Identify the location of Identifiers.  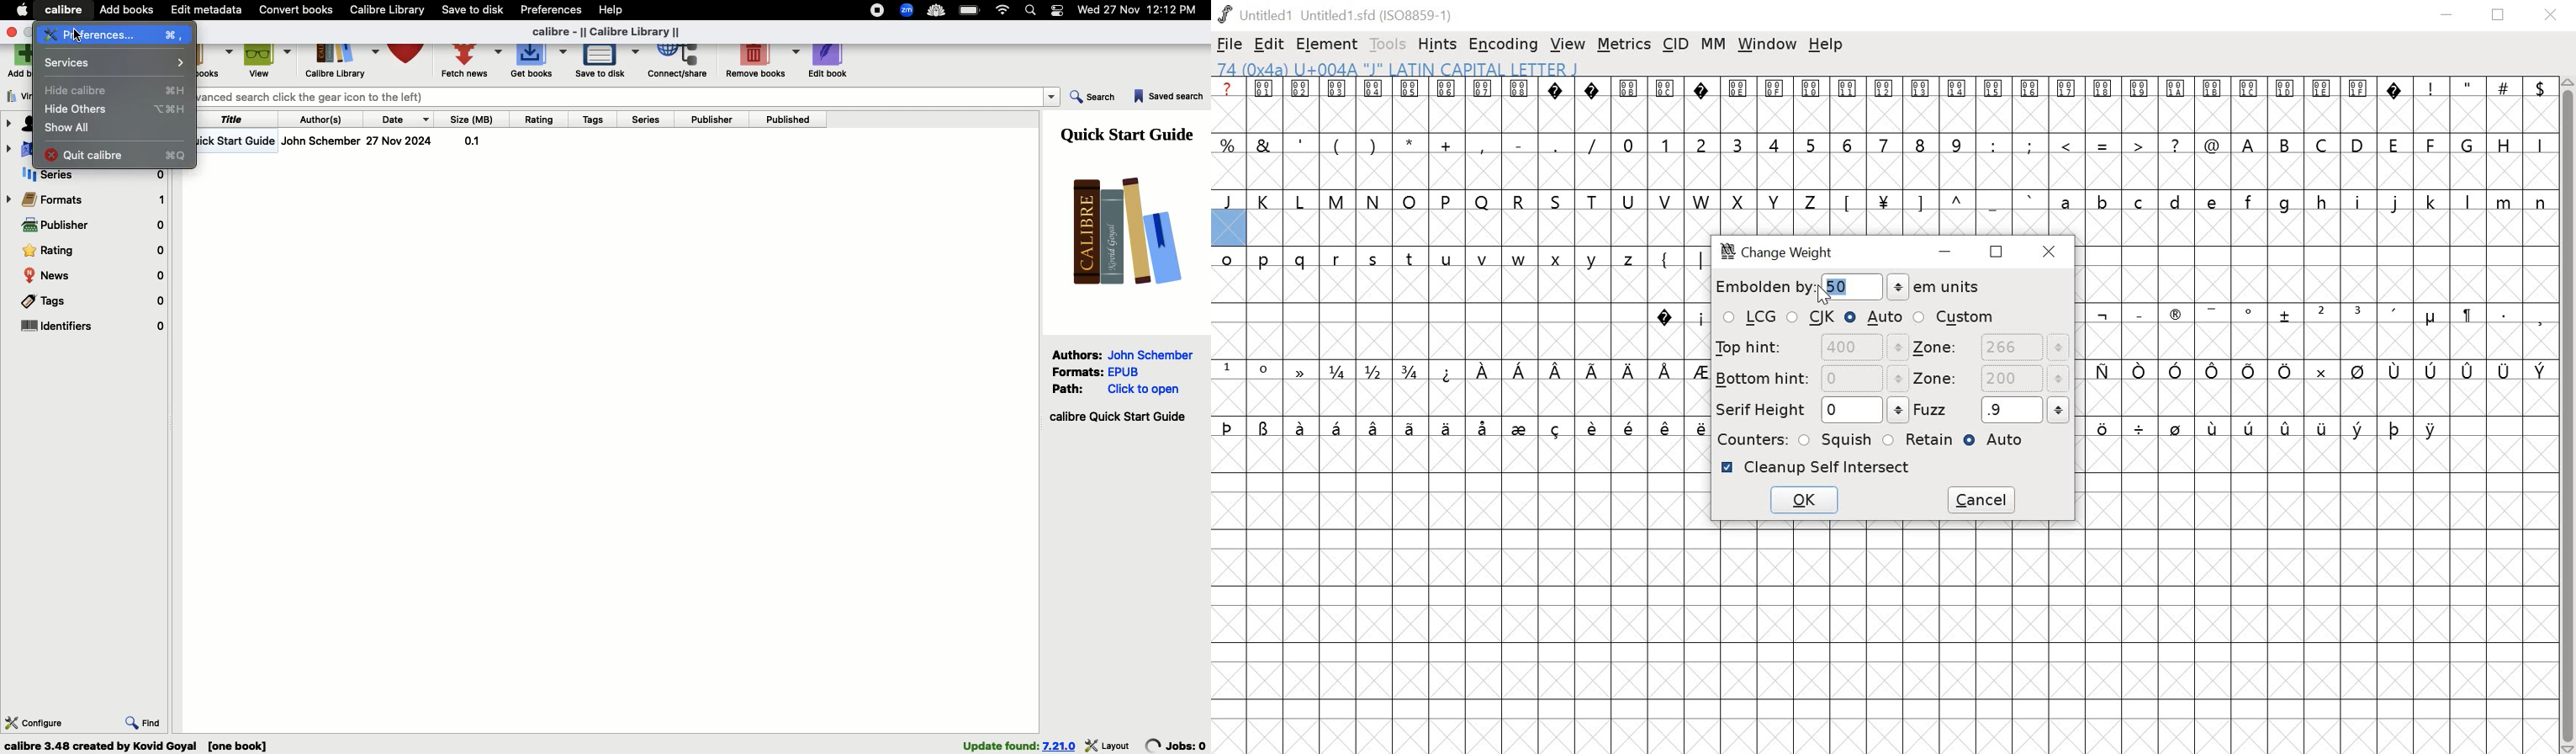
(93, 327).